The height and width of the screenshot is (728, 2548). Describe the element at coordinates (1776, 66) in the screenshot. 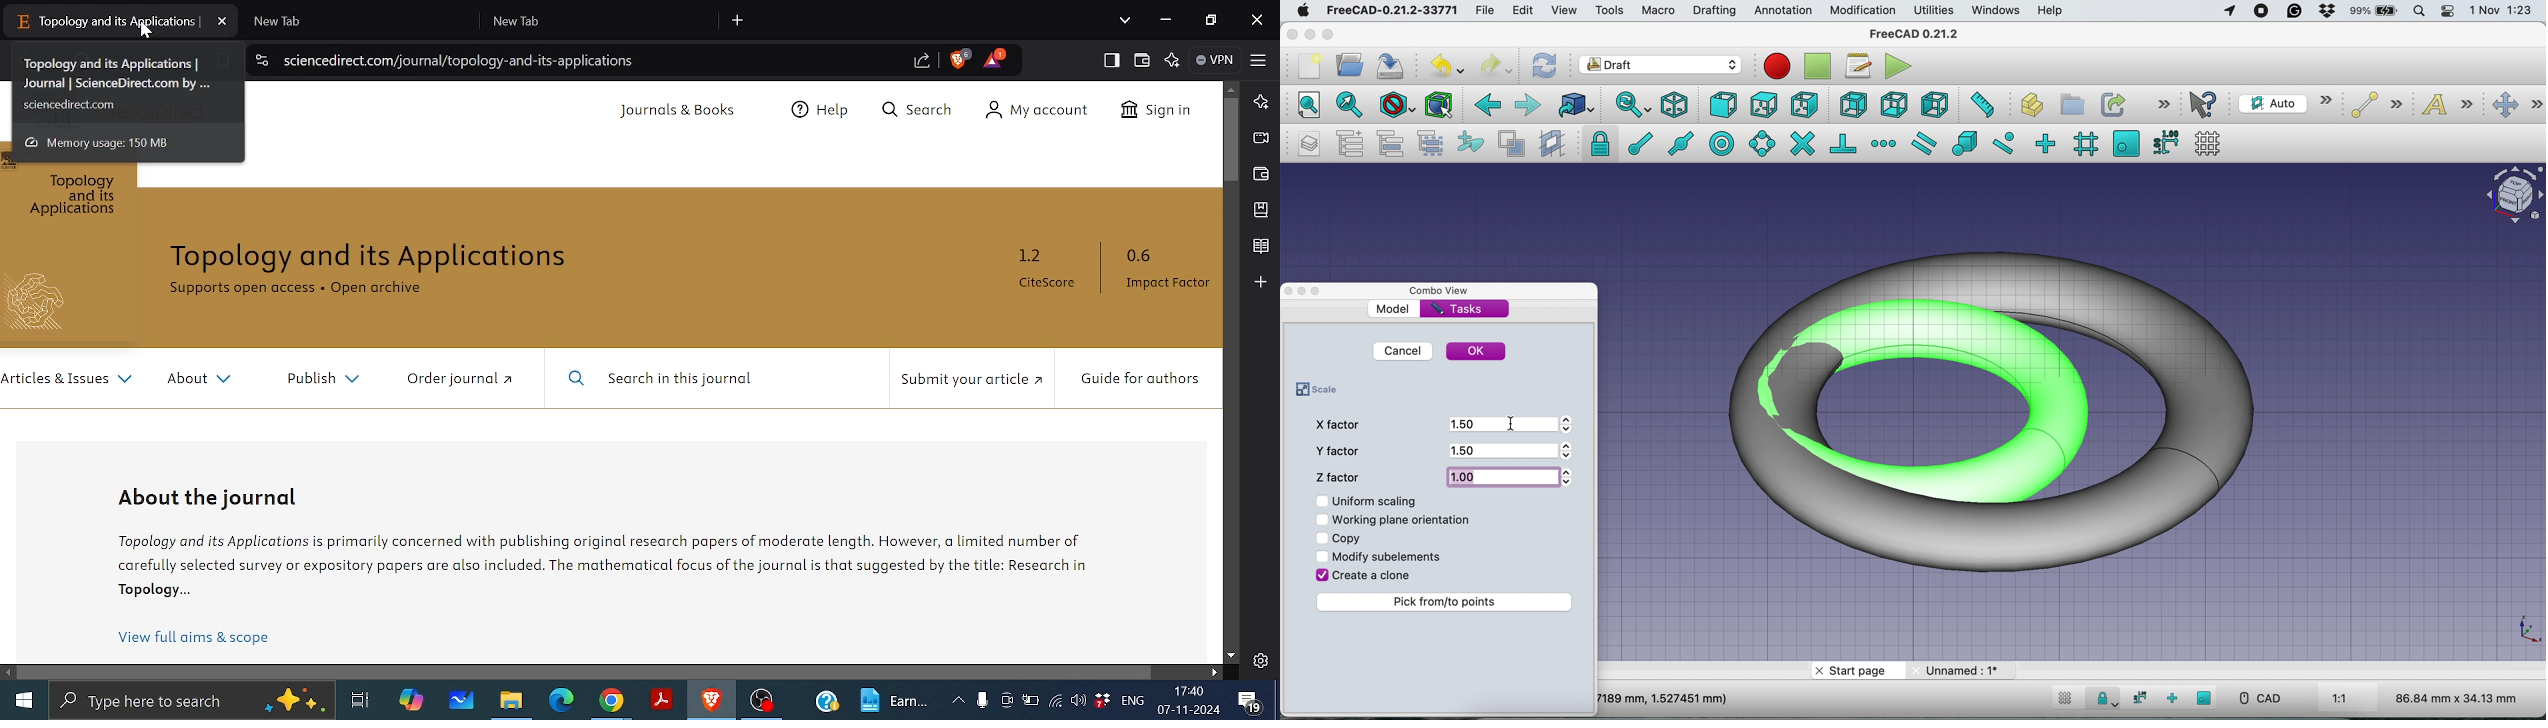

I see `Macro recording` at that location.